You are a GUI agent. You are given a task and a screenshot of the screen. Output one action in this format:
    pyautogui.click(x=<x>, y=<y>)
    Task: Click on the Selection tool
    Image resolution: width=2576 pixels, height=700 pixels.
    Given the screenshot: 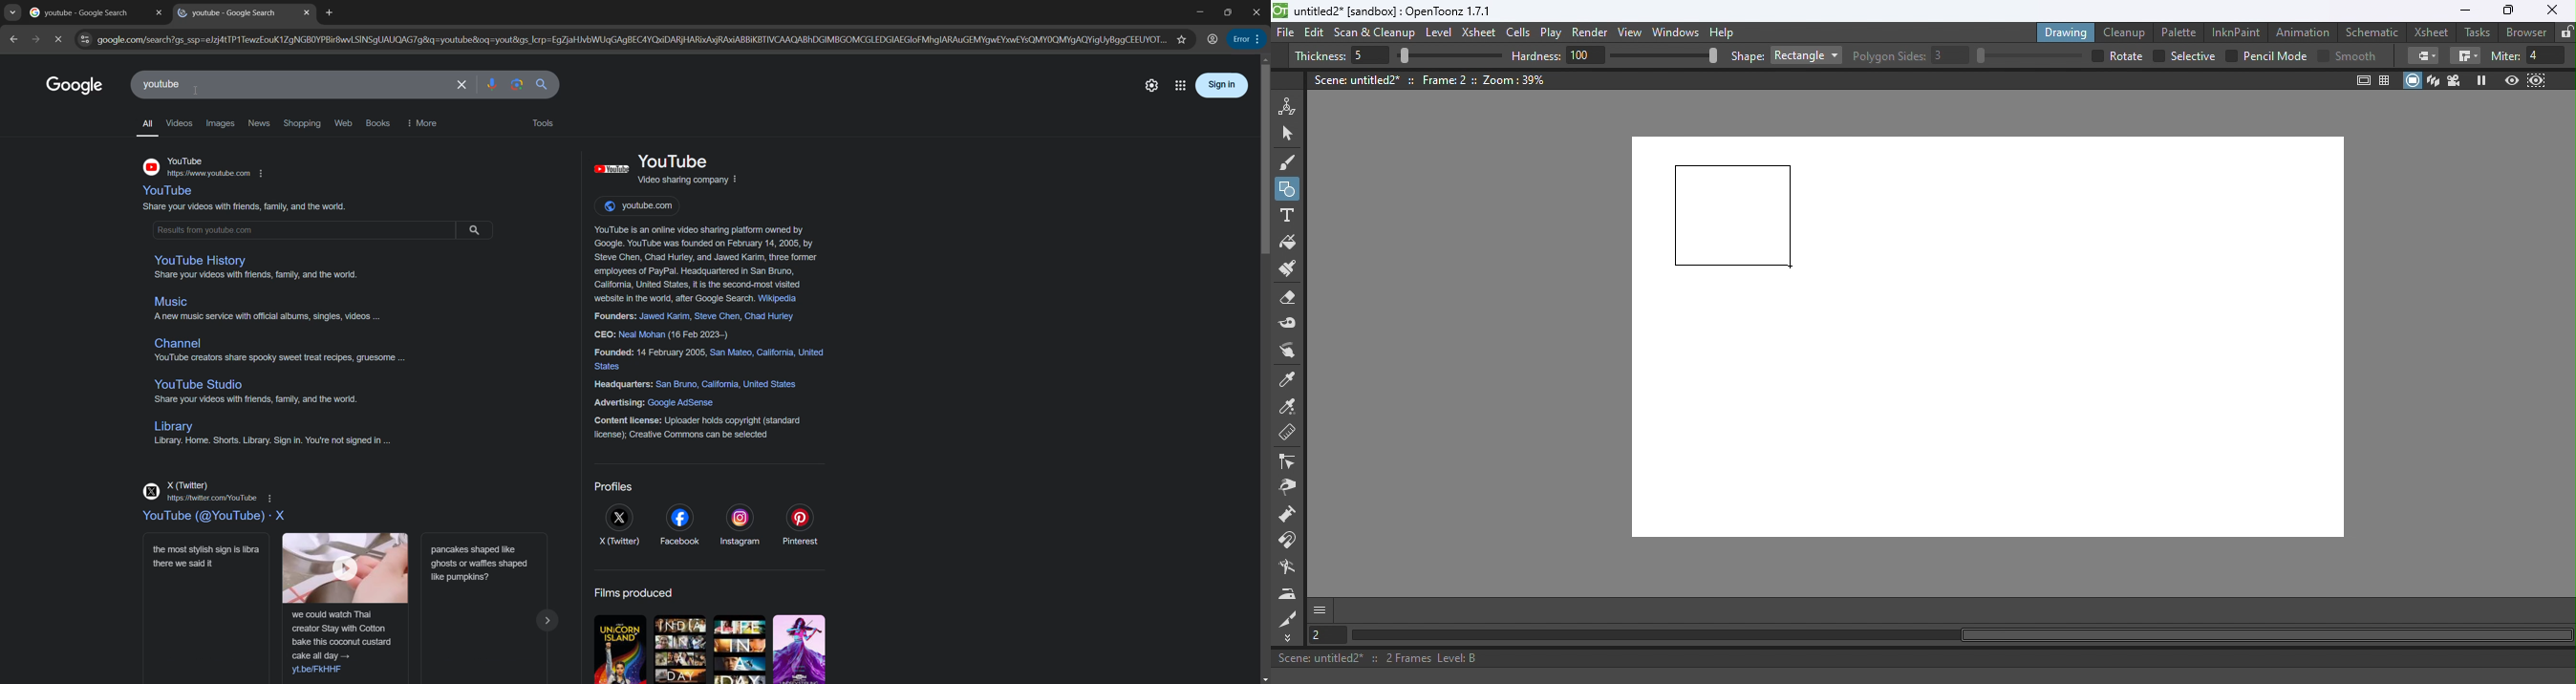 What is the action you would take?
    pyautogui.click(x=1291, y=133)
    